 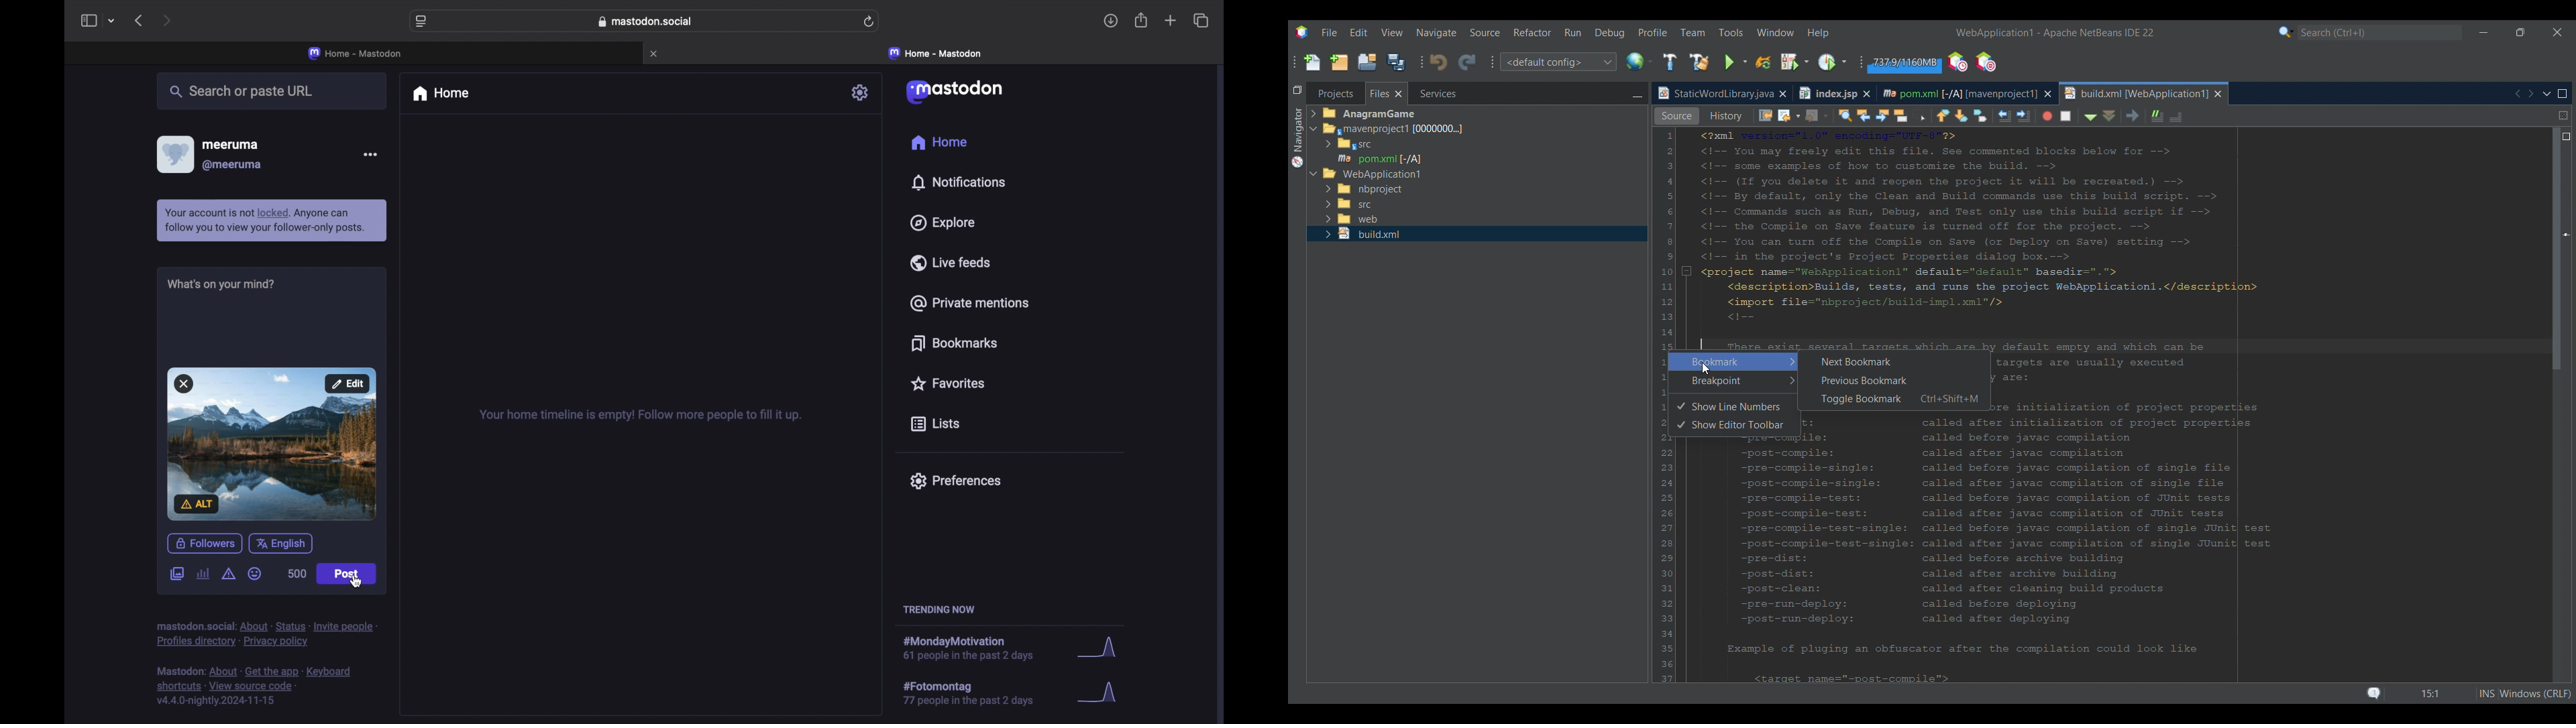 I want to click on hashtag trend, so click(x=978, y=646).